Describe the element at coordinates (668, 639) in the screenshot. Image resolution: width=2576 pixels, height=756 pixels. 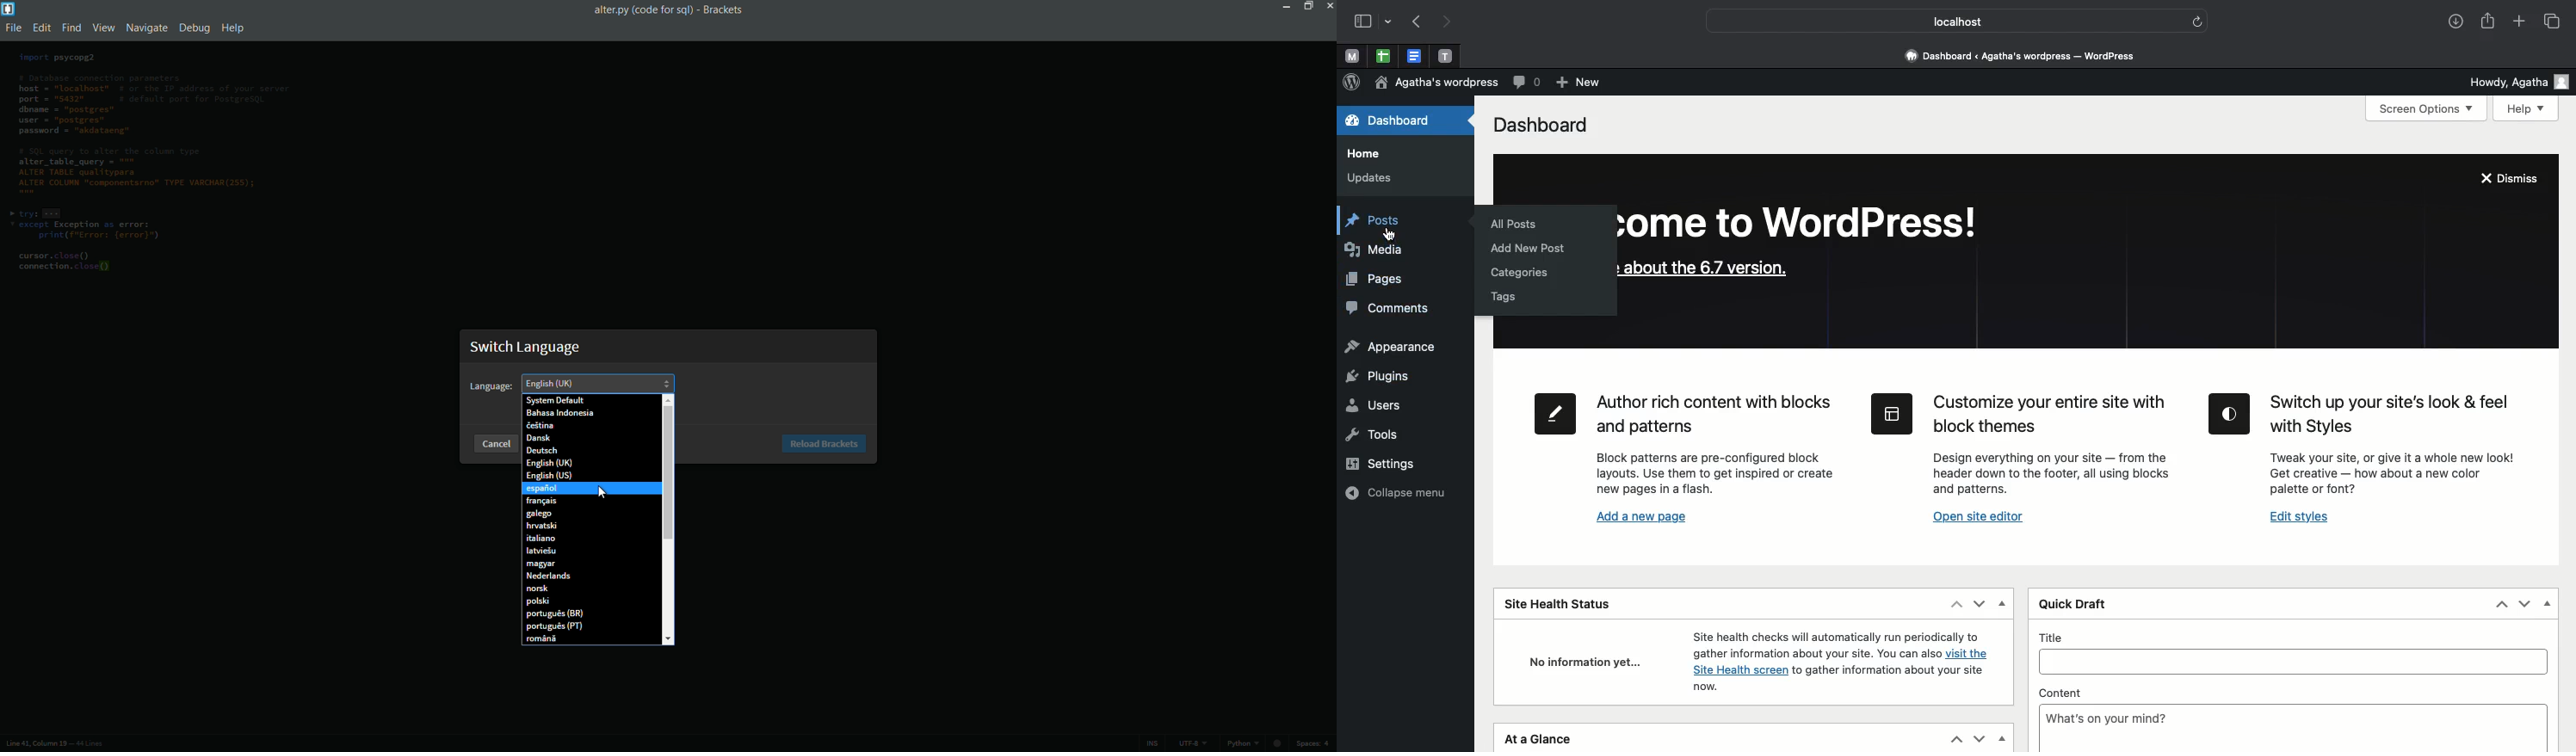
I see `scroll down` at that location.